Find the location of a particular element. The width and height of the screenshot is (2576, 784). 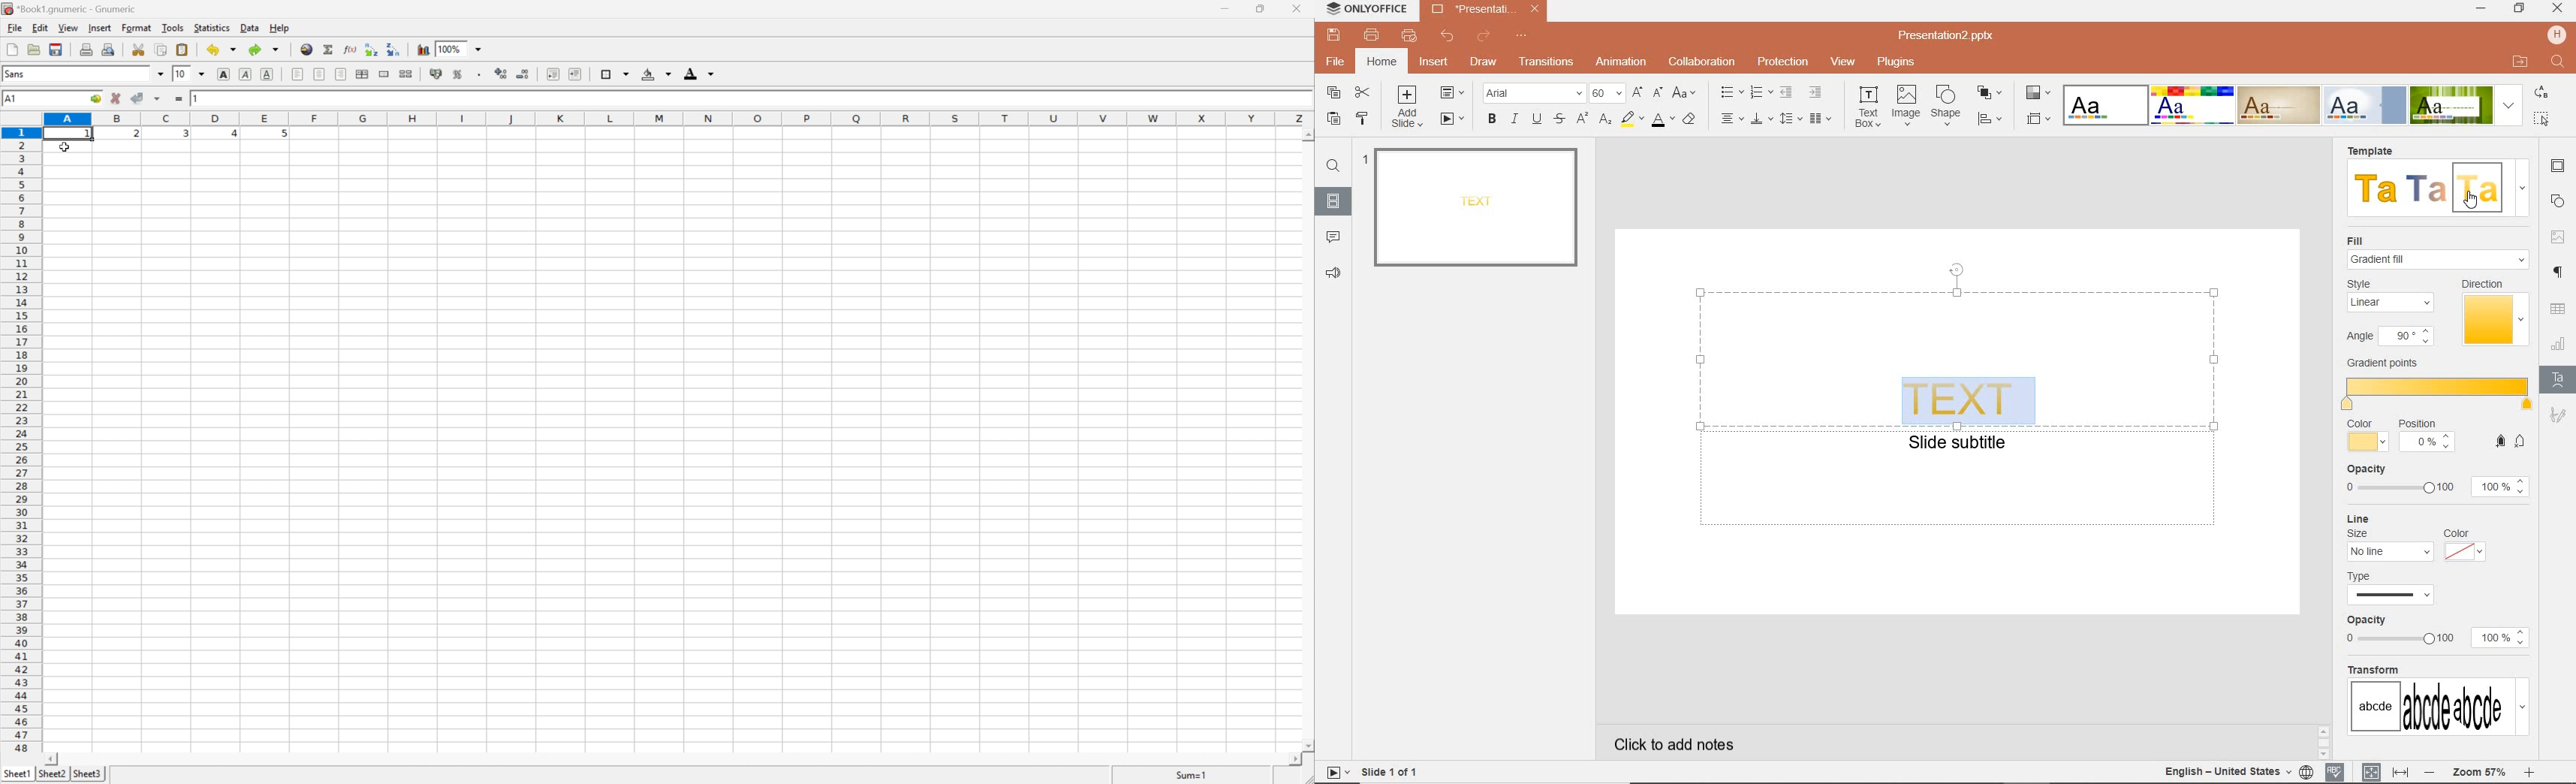

sum in current cell is located at coordinates (330, 49).